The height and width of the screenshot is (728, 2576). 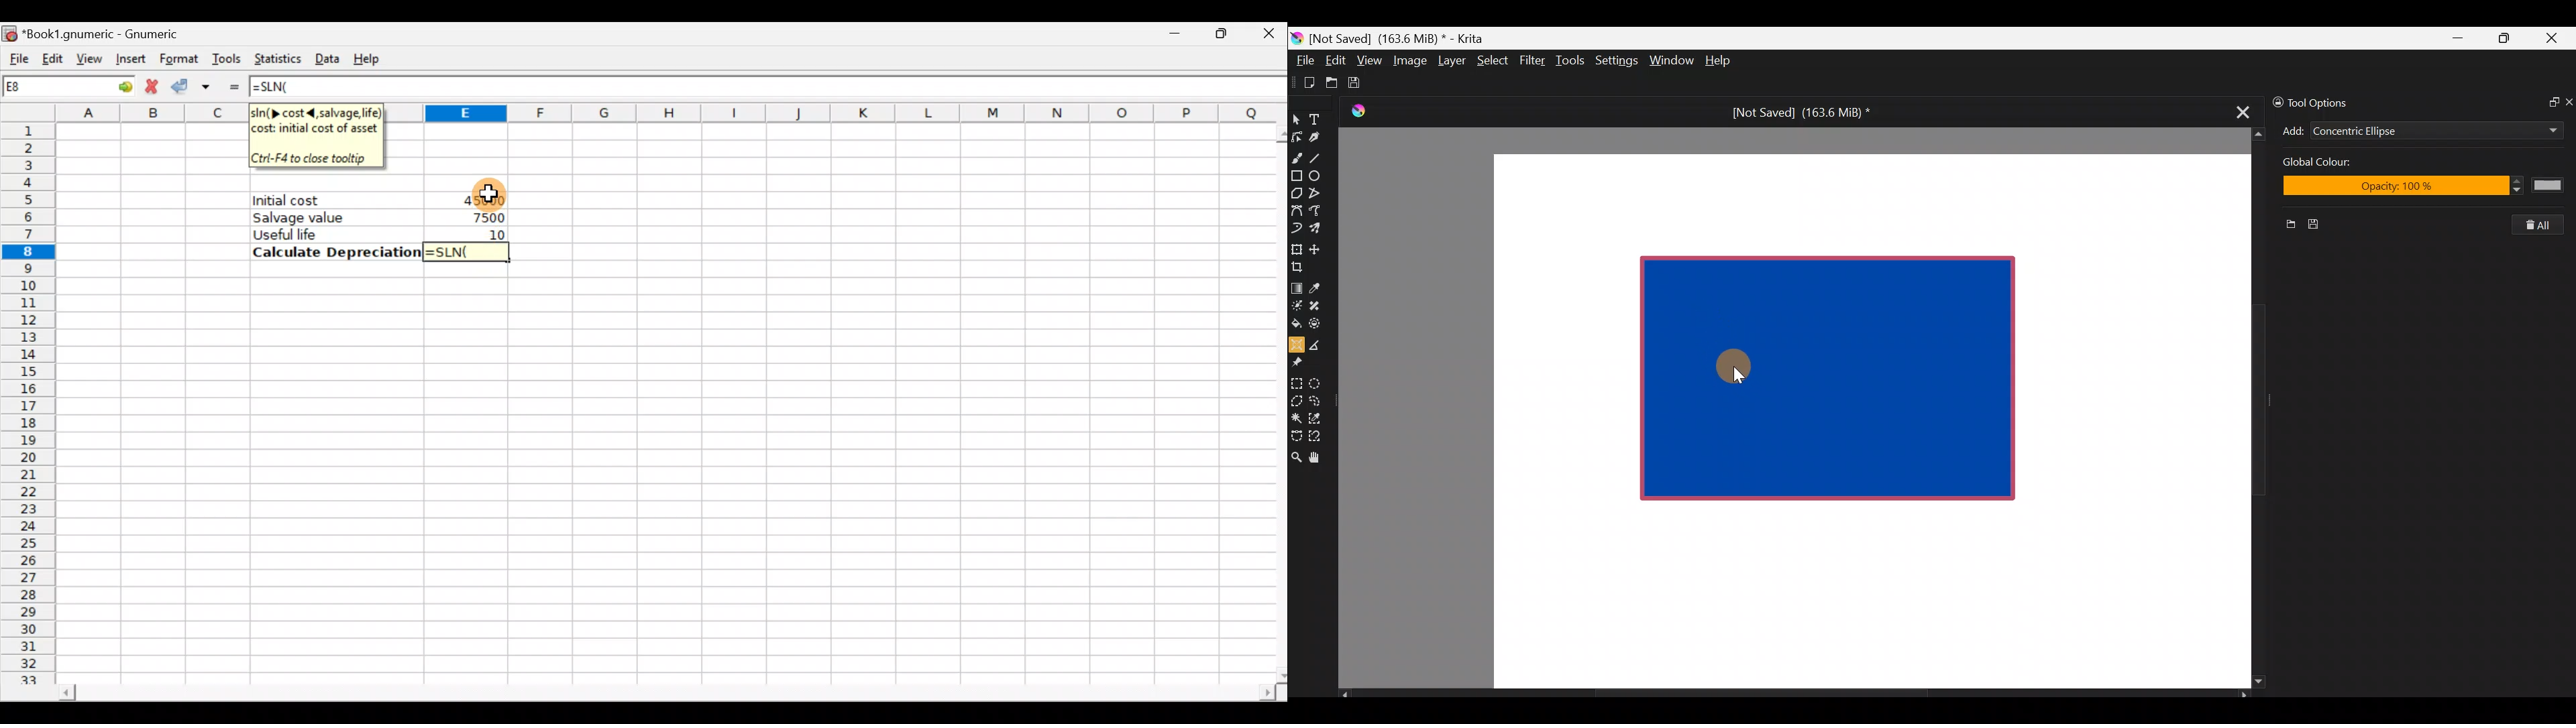 What do you see at coordinates (1318, 321) in the screenshot?
I see `Enclose & fill tool` at bounding box center [1318, 321].